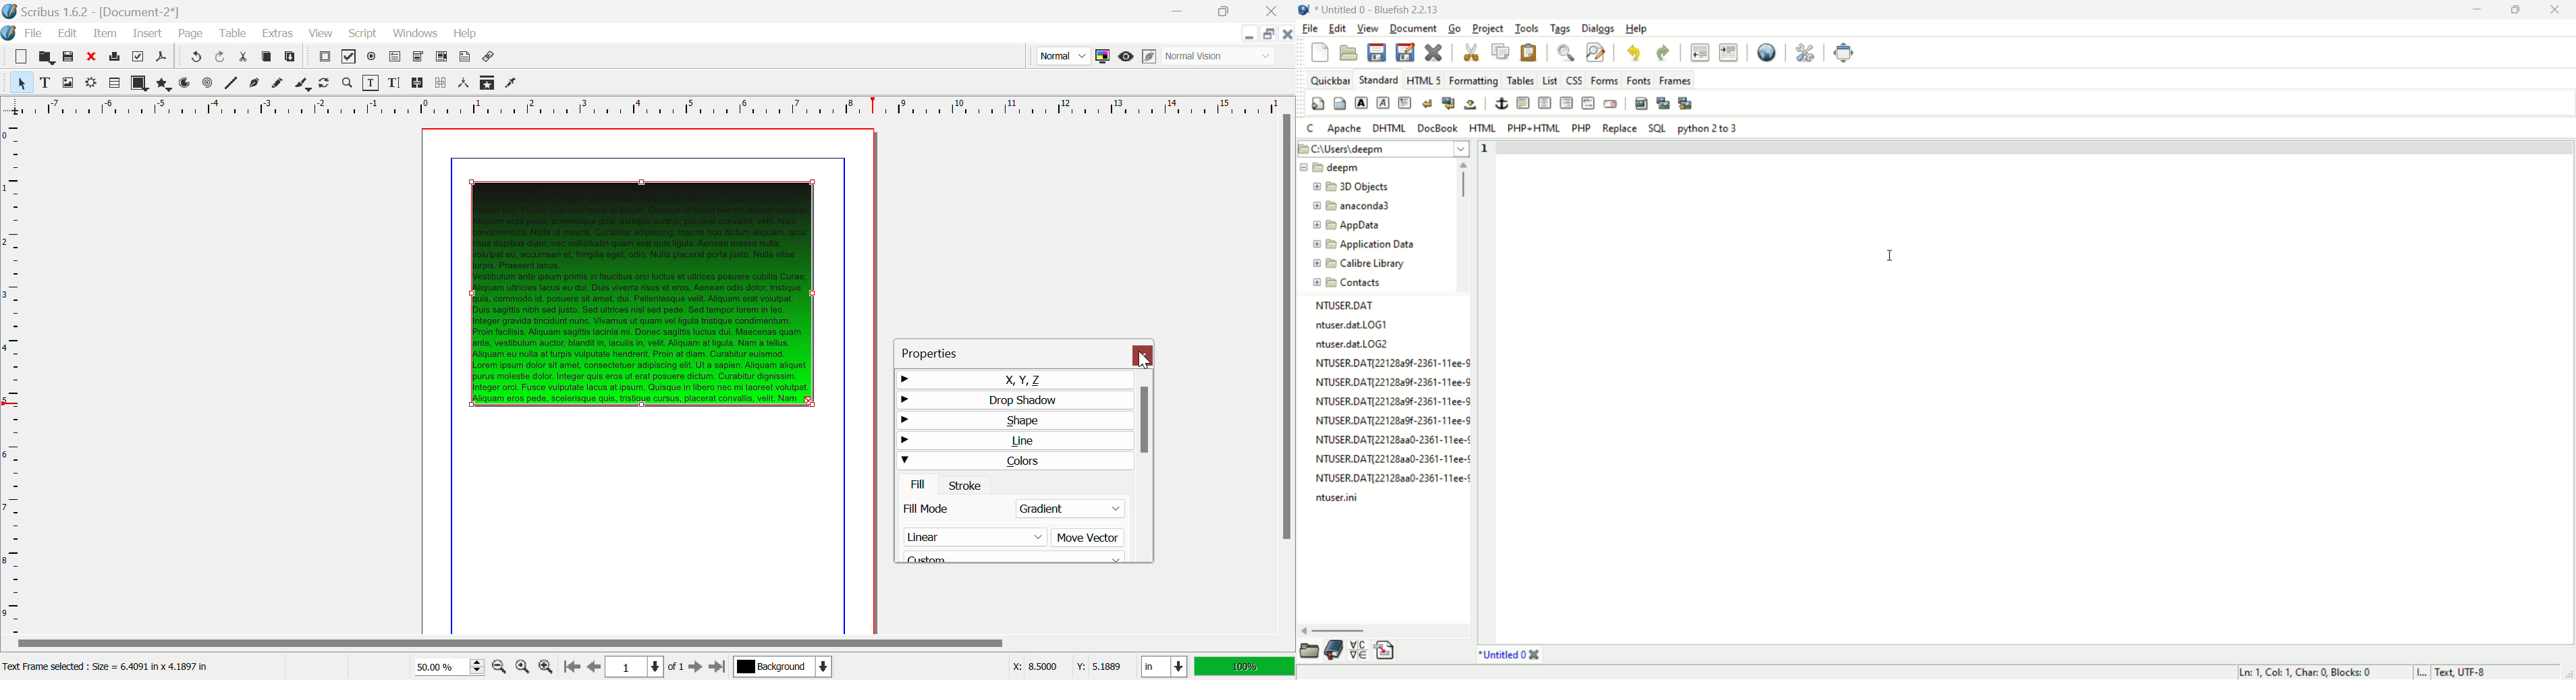  Describe the element at coordinates (465, 84) in the screenshot. I see `Measurements` at that location.